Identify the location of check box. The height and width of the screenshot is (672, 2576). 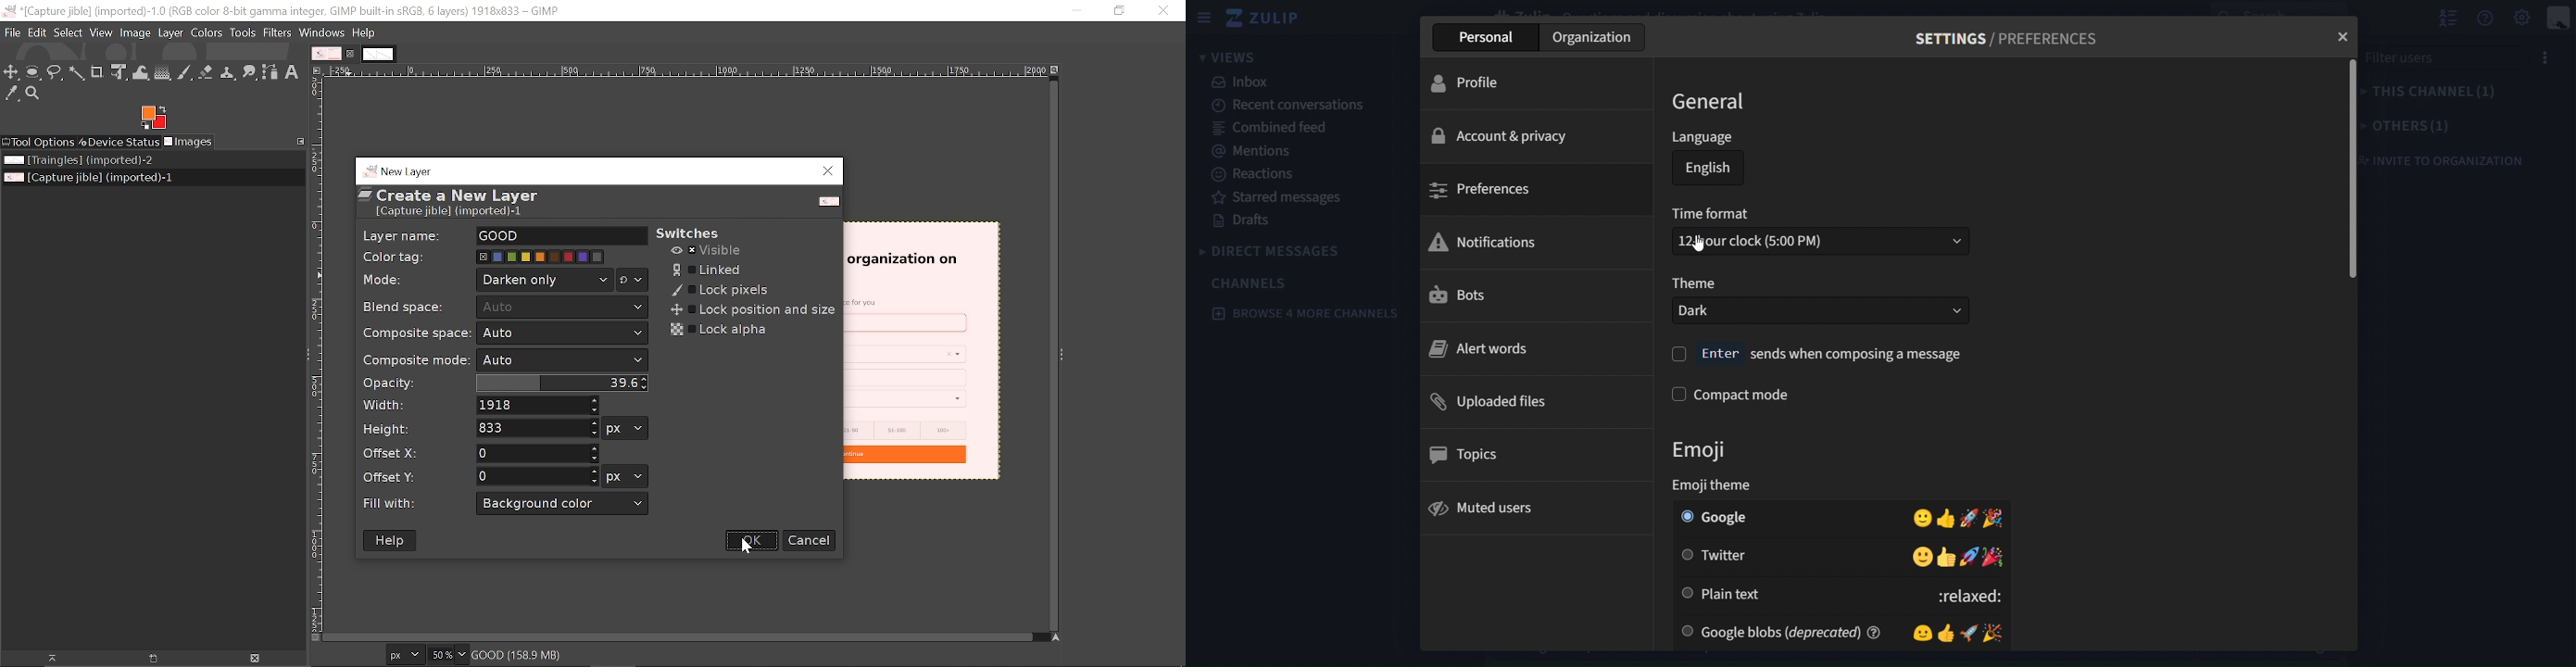
(1679, 355).